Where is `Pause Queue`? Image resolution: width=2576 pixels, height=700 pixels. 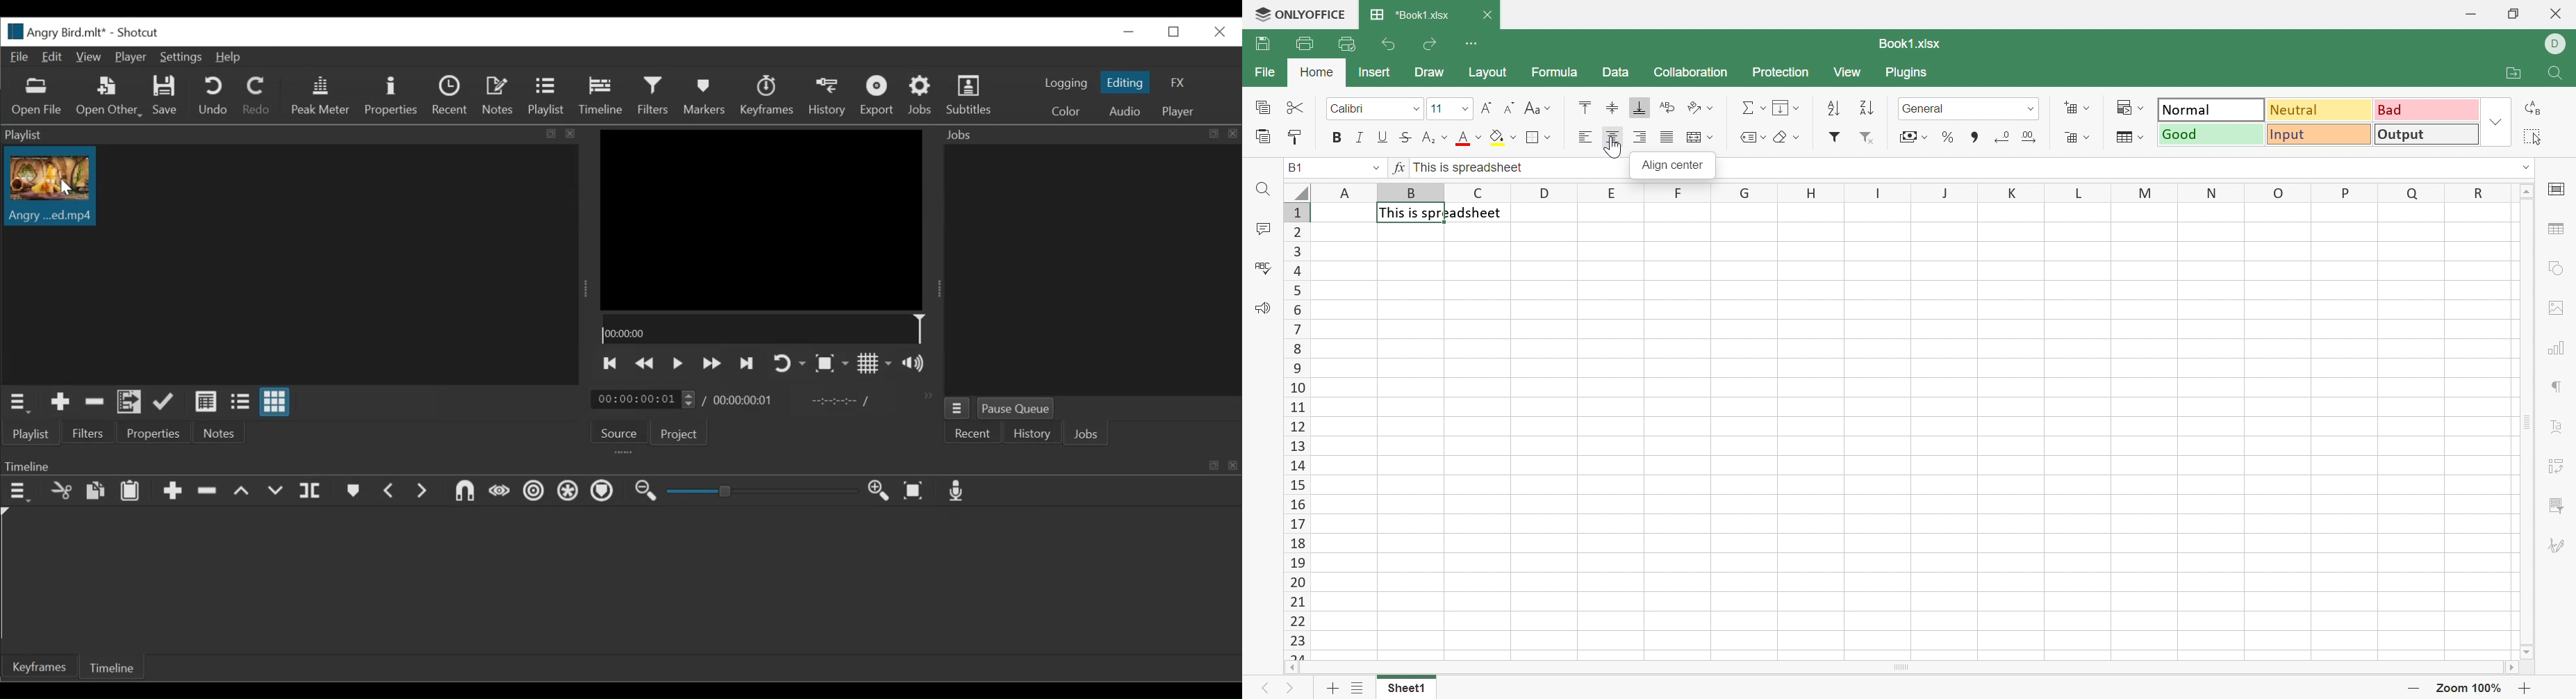 Pause Queue is located at coordinates (1018, 408).